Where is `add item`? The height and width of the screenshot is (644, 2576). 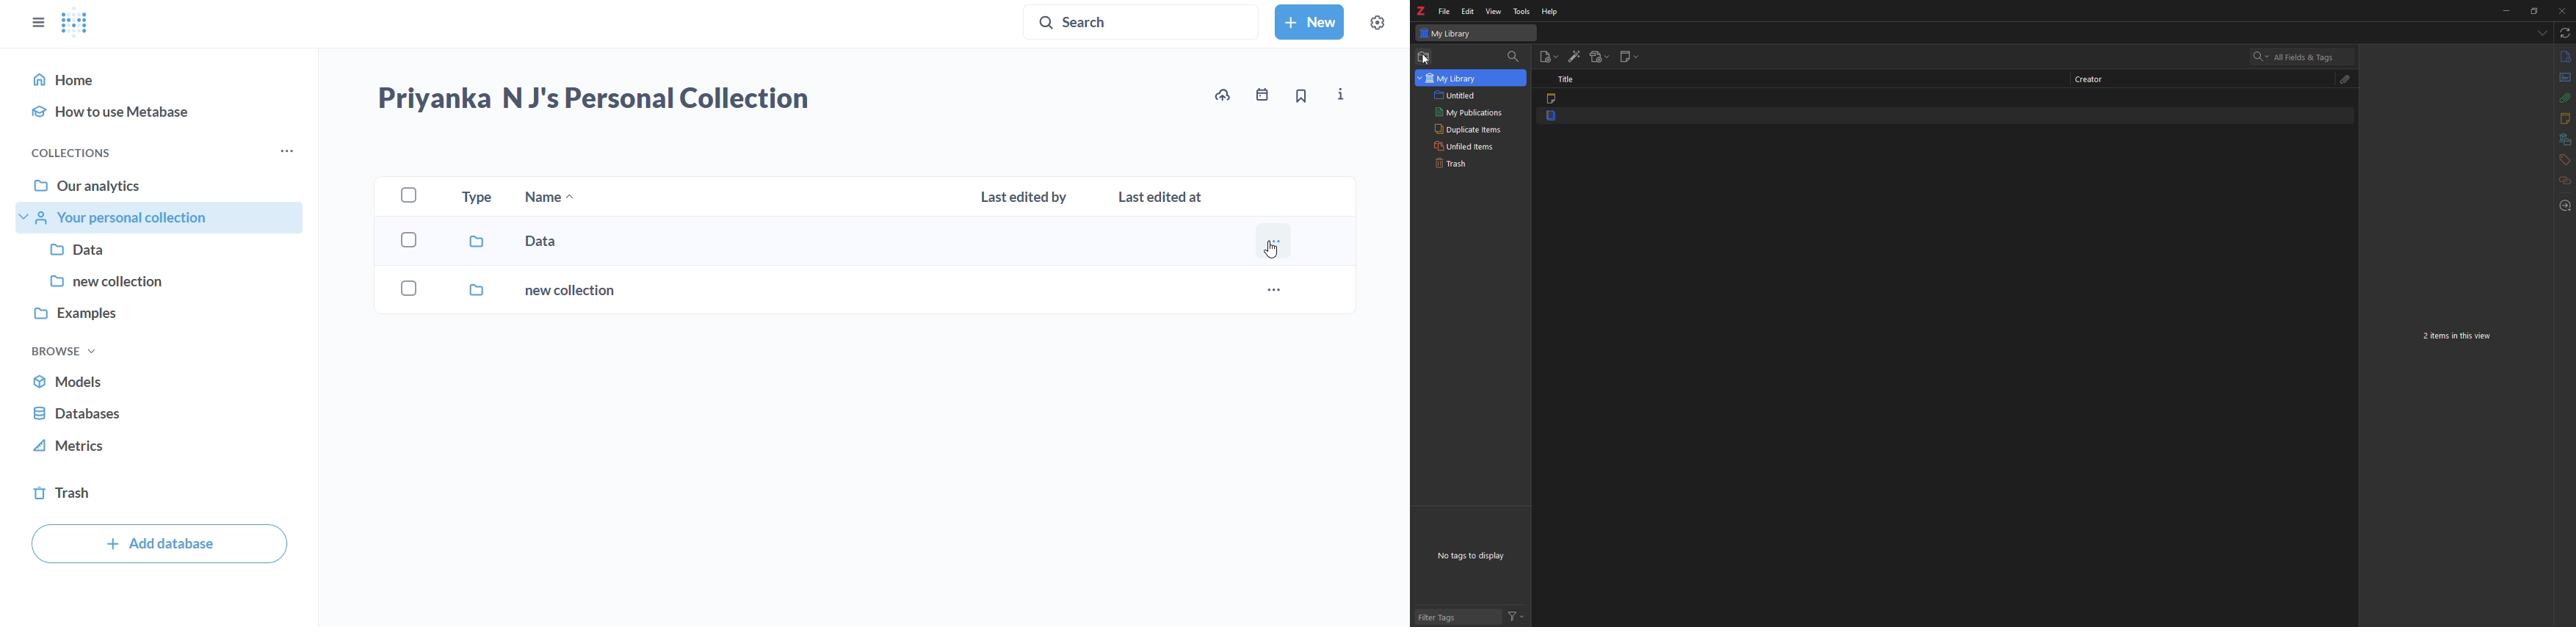 add item is located at coordinates (1575, 55).